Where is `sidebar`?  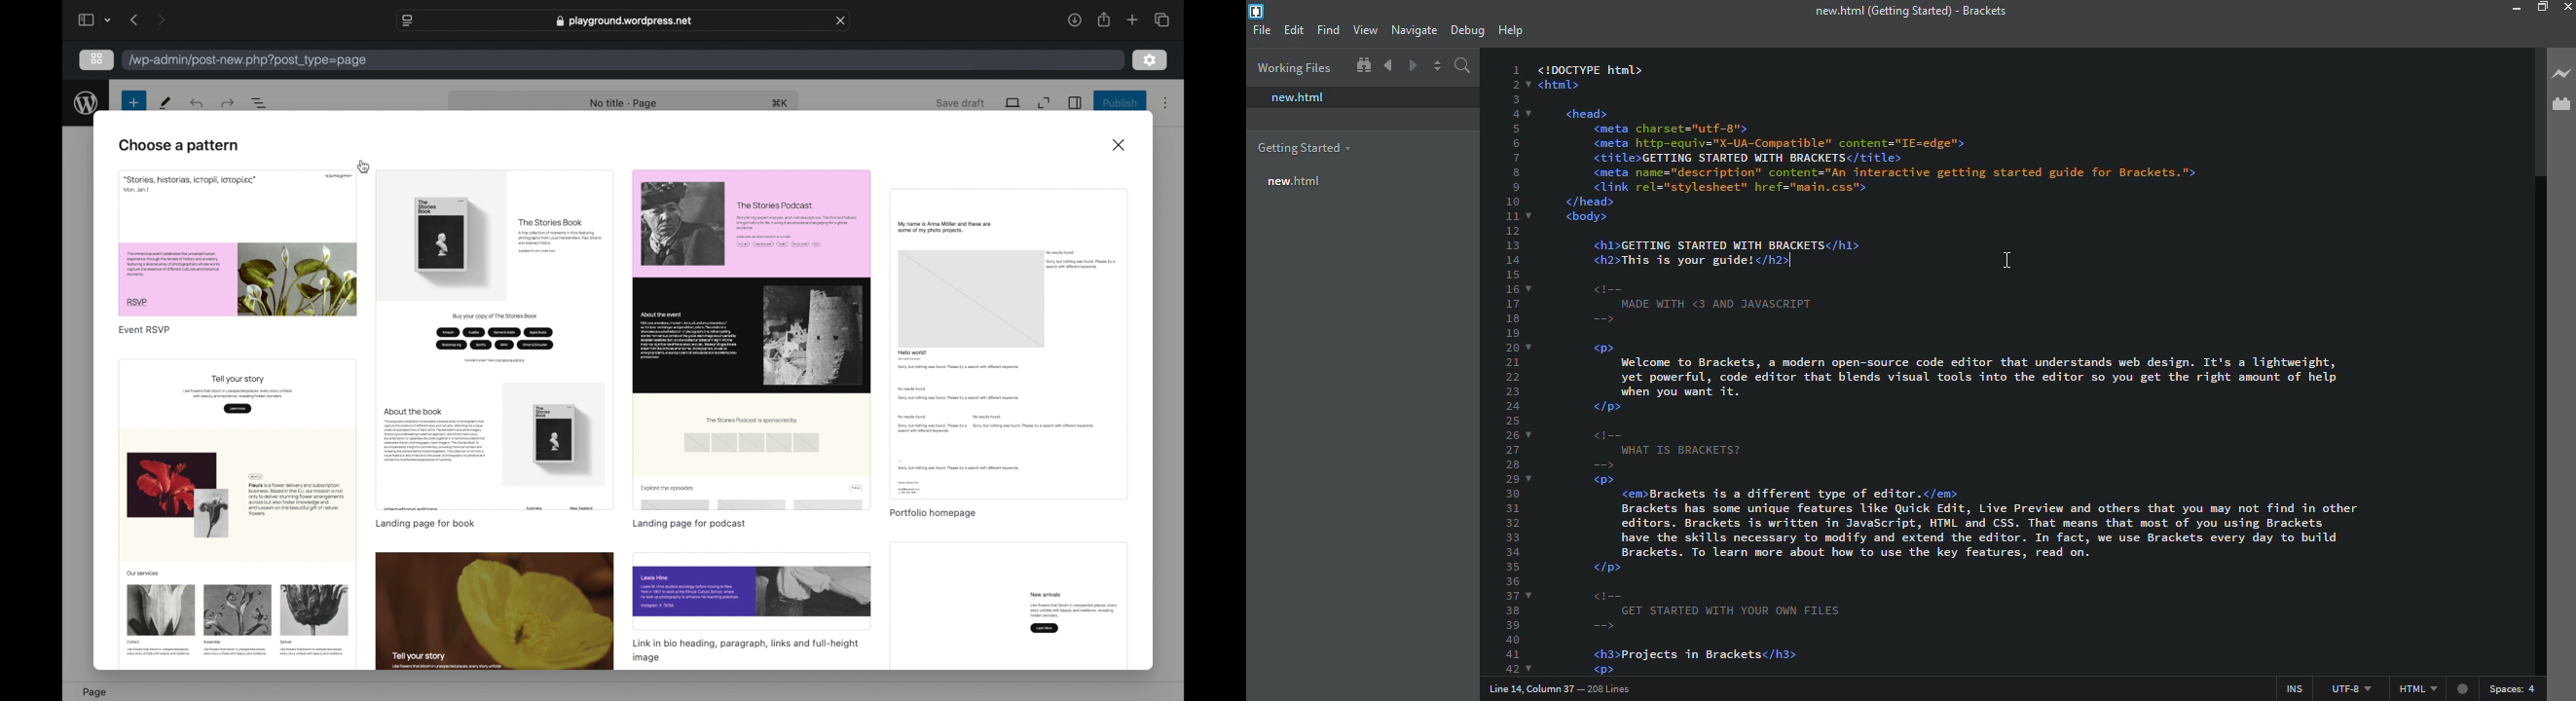
sidebar is located at coordinates (85, 19).